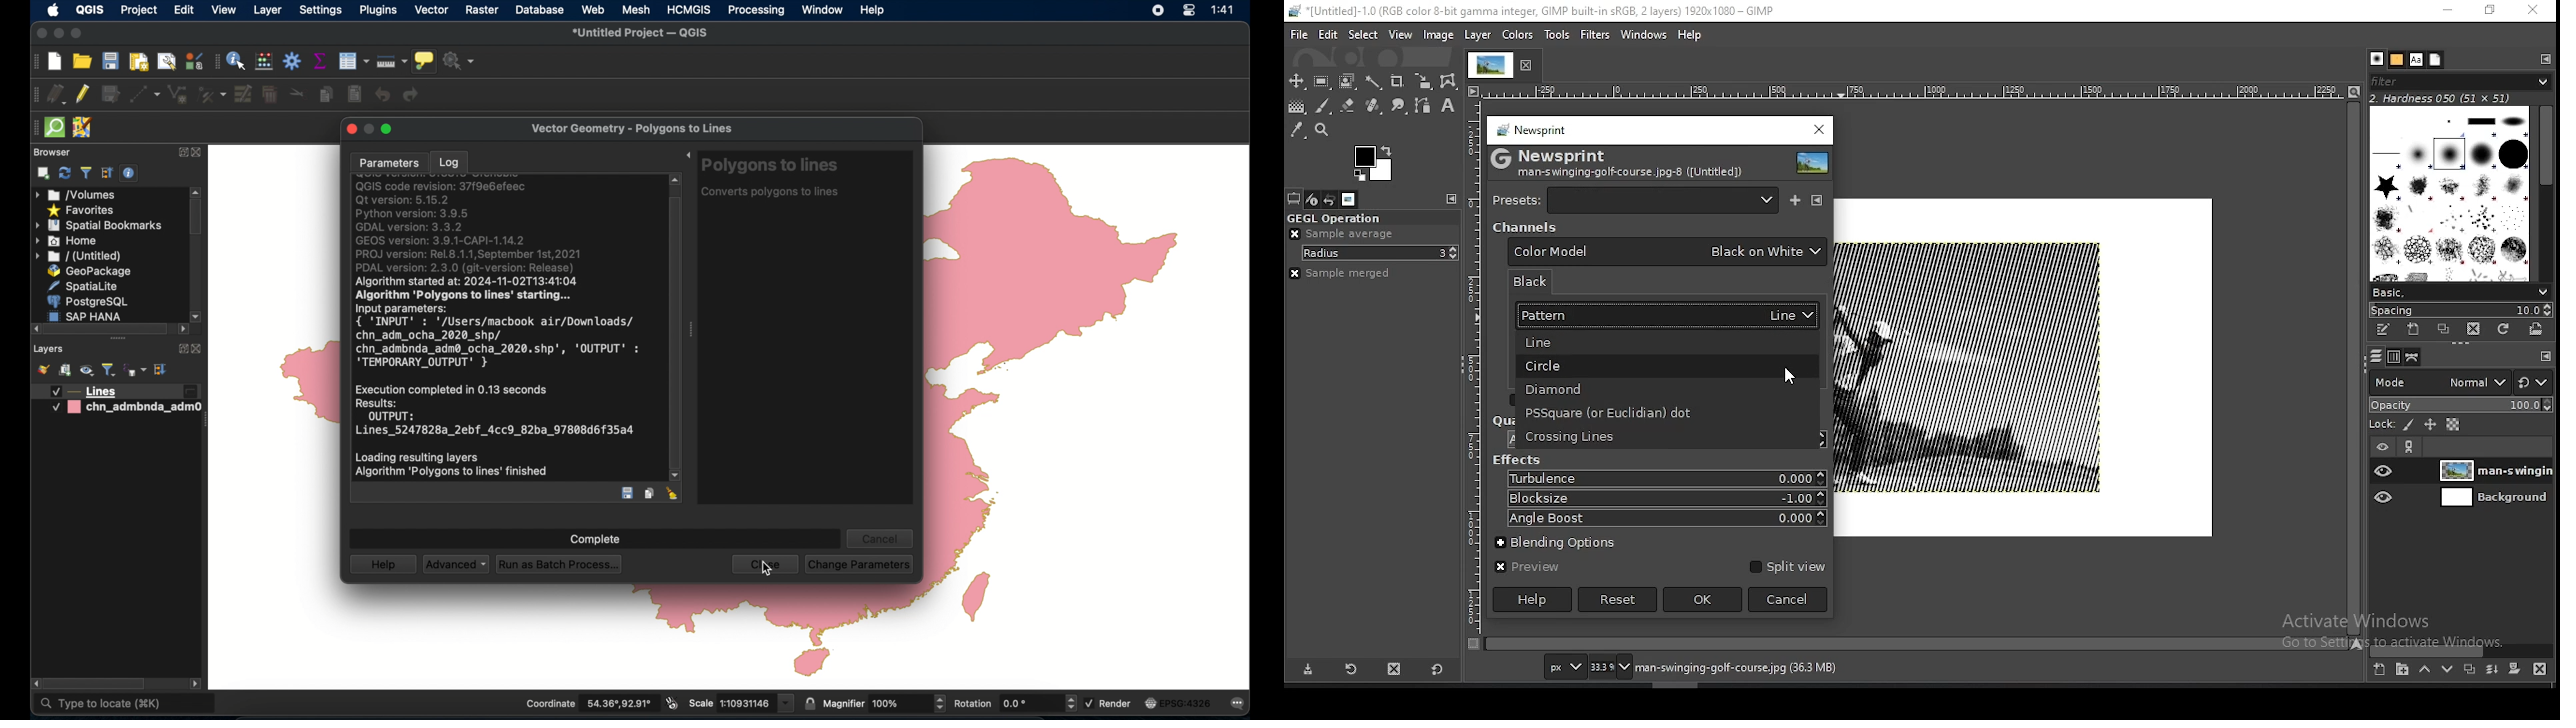 This screenshot has height=728, width=2576. What do you see at coordinates (215, 63) in the screenshot?
I see `attributes toolbar` at bounding box center [215, 63].